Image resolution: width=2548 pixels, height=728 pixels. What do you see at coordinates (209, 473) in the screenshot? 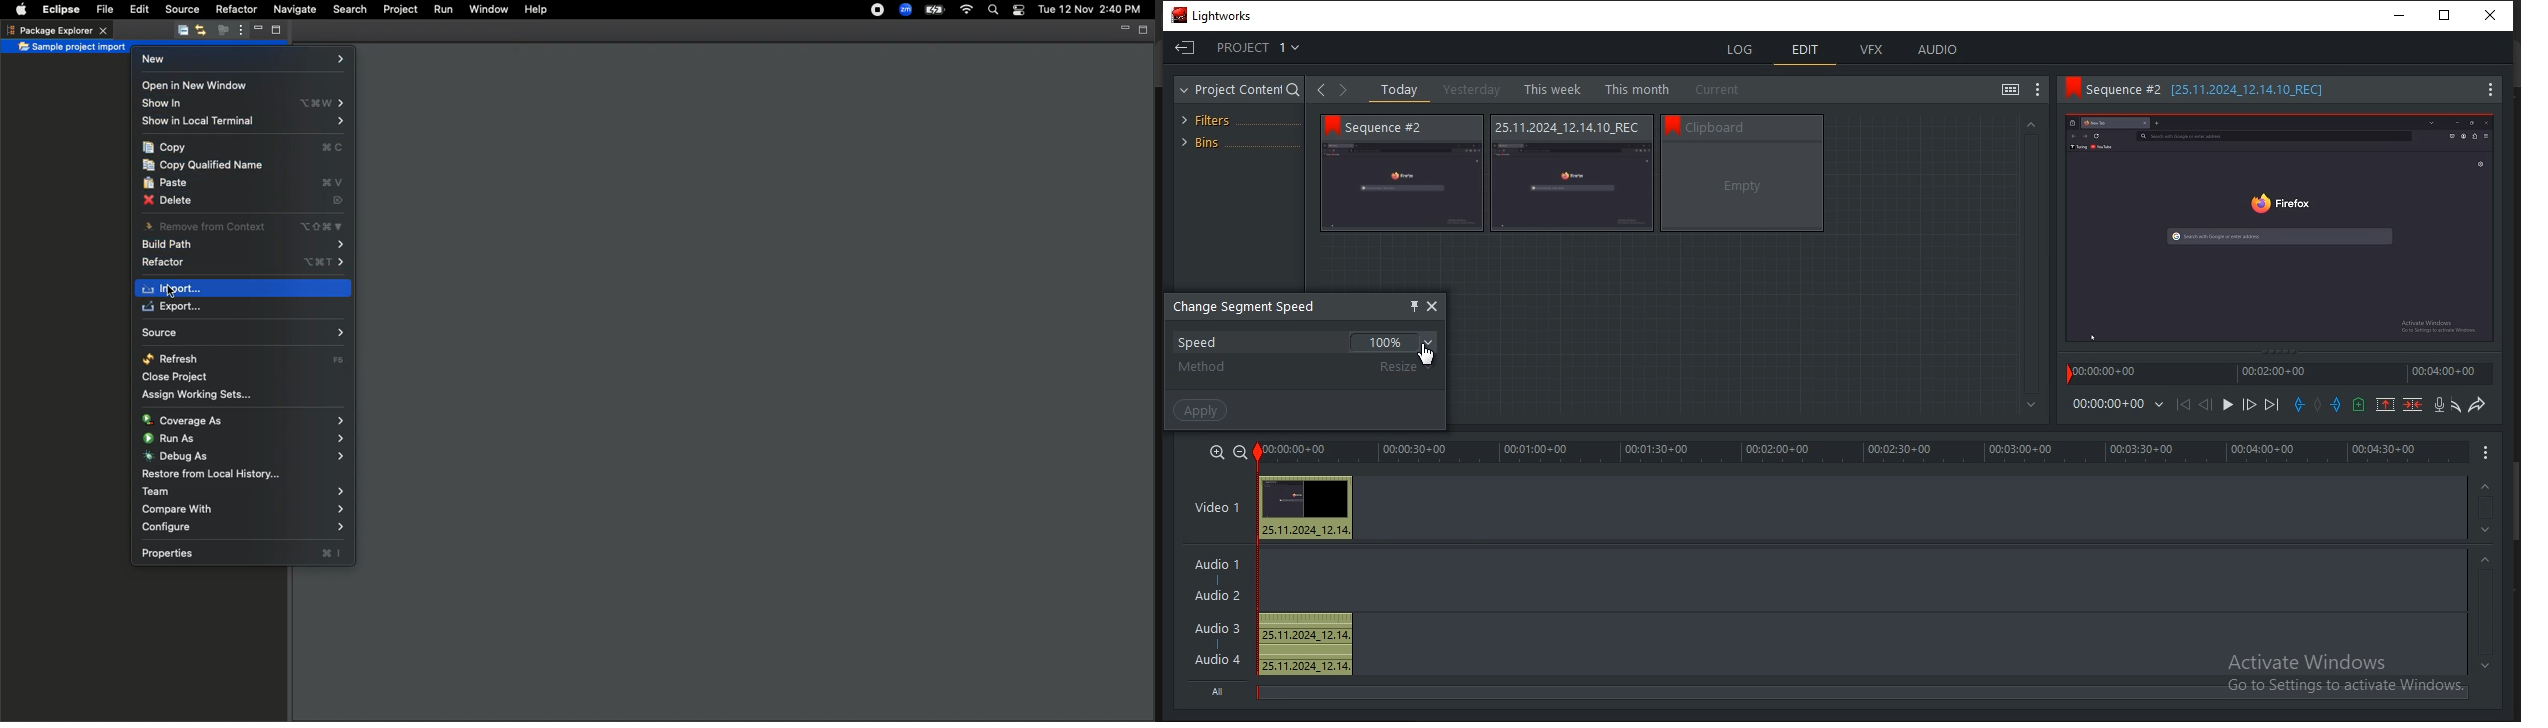
I see `Restore from local history` at bounding box center [209, 473].